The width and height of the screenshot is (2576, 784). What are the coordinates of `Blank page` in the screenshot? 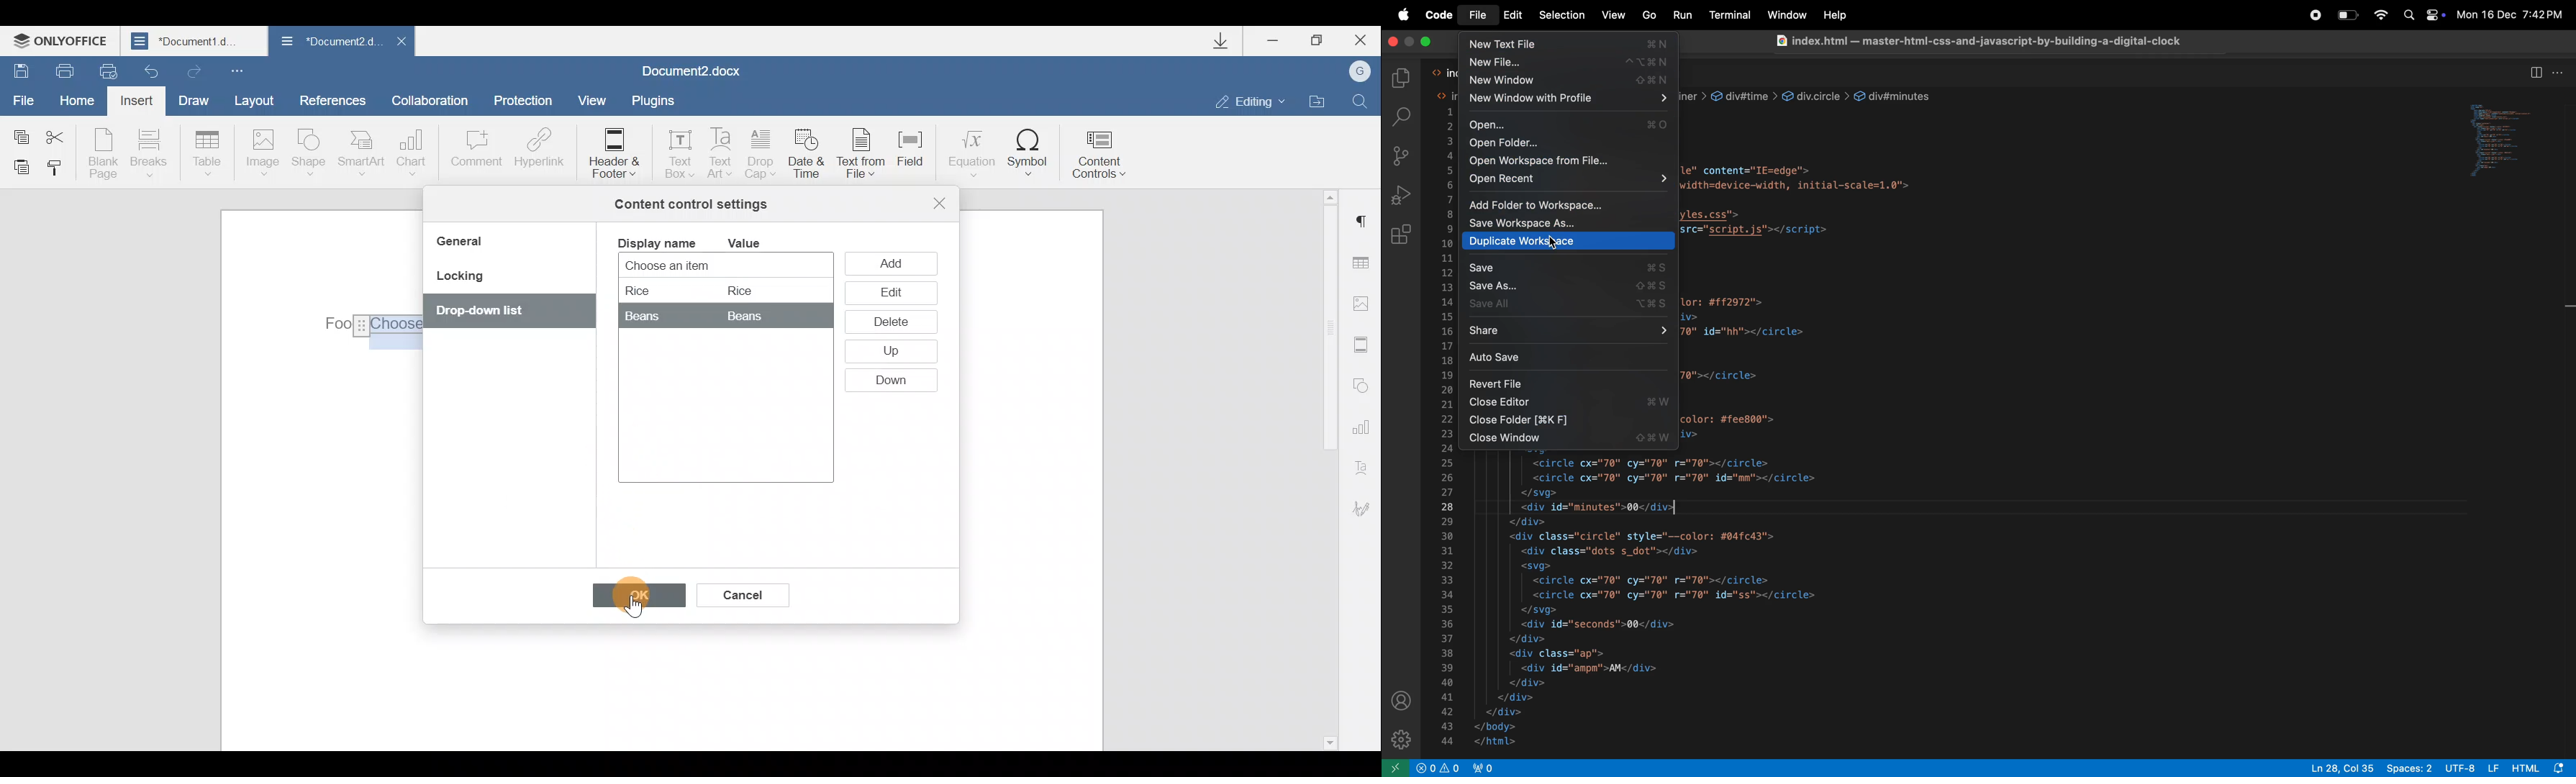 It's located at (103, 153).